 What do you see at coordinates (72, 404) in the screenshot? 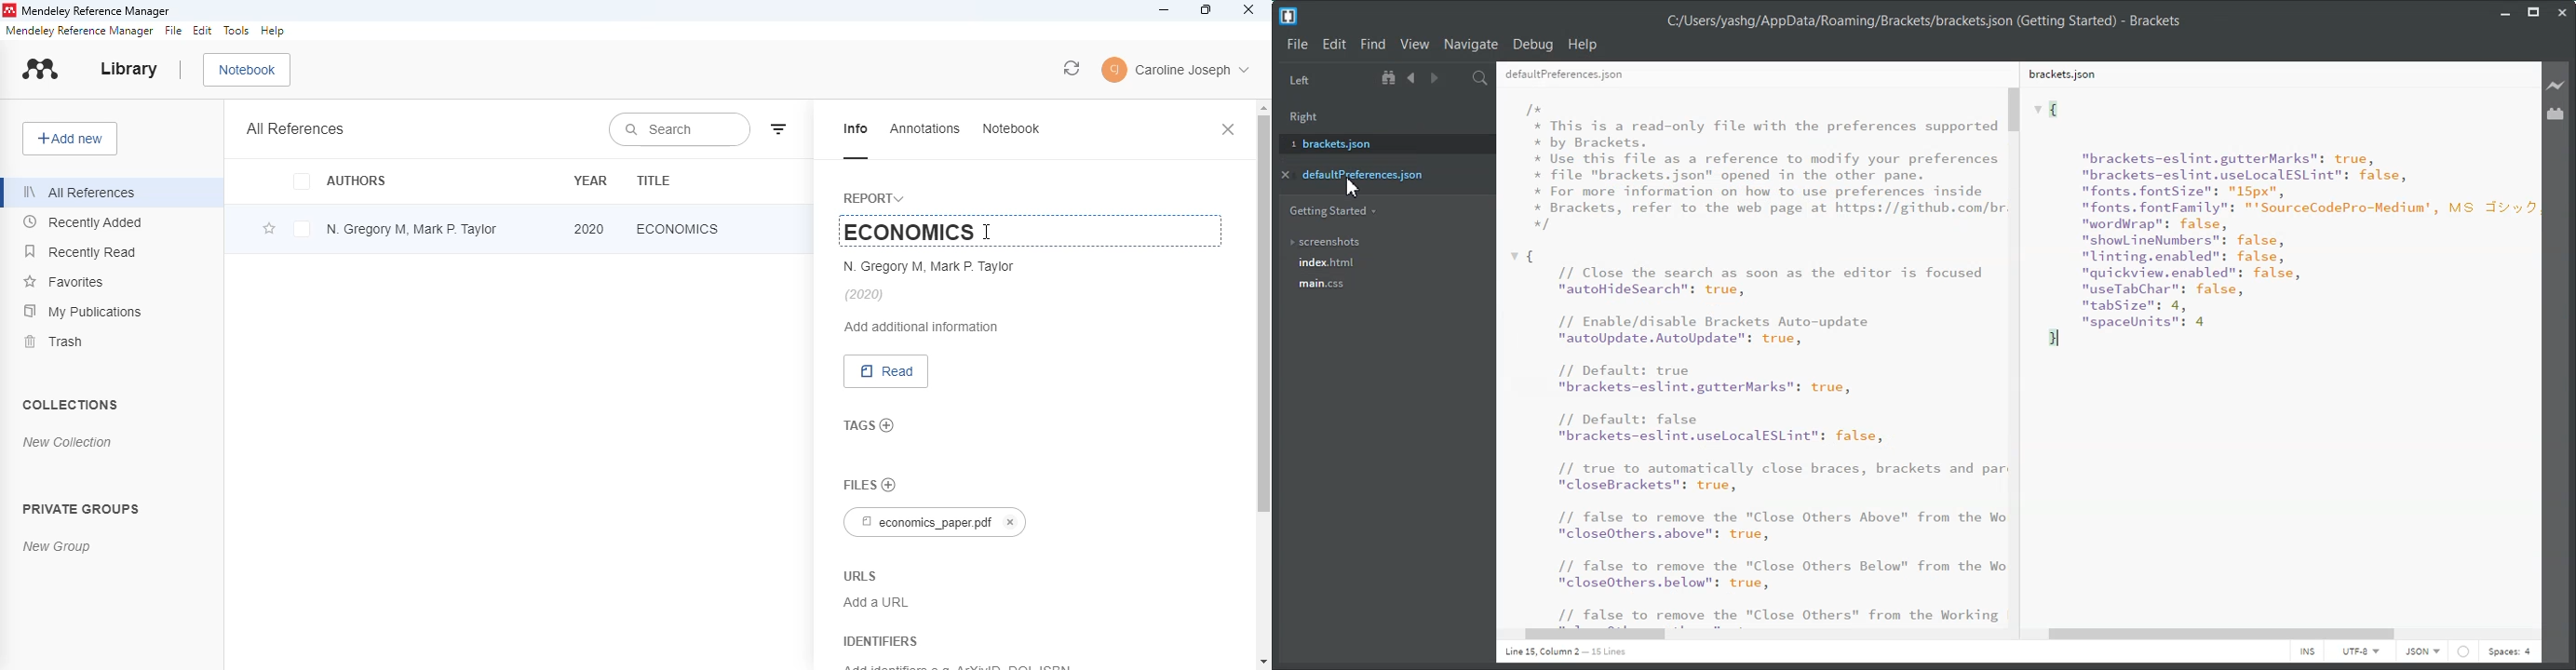
I see `collections` at bounding box center [72, 404].